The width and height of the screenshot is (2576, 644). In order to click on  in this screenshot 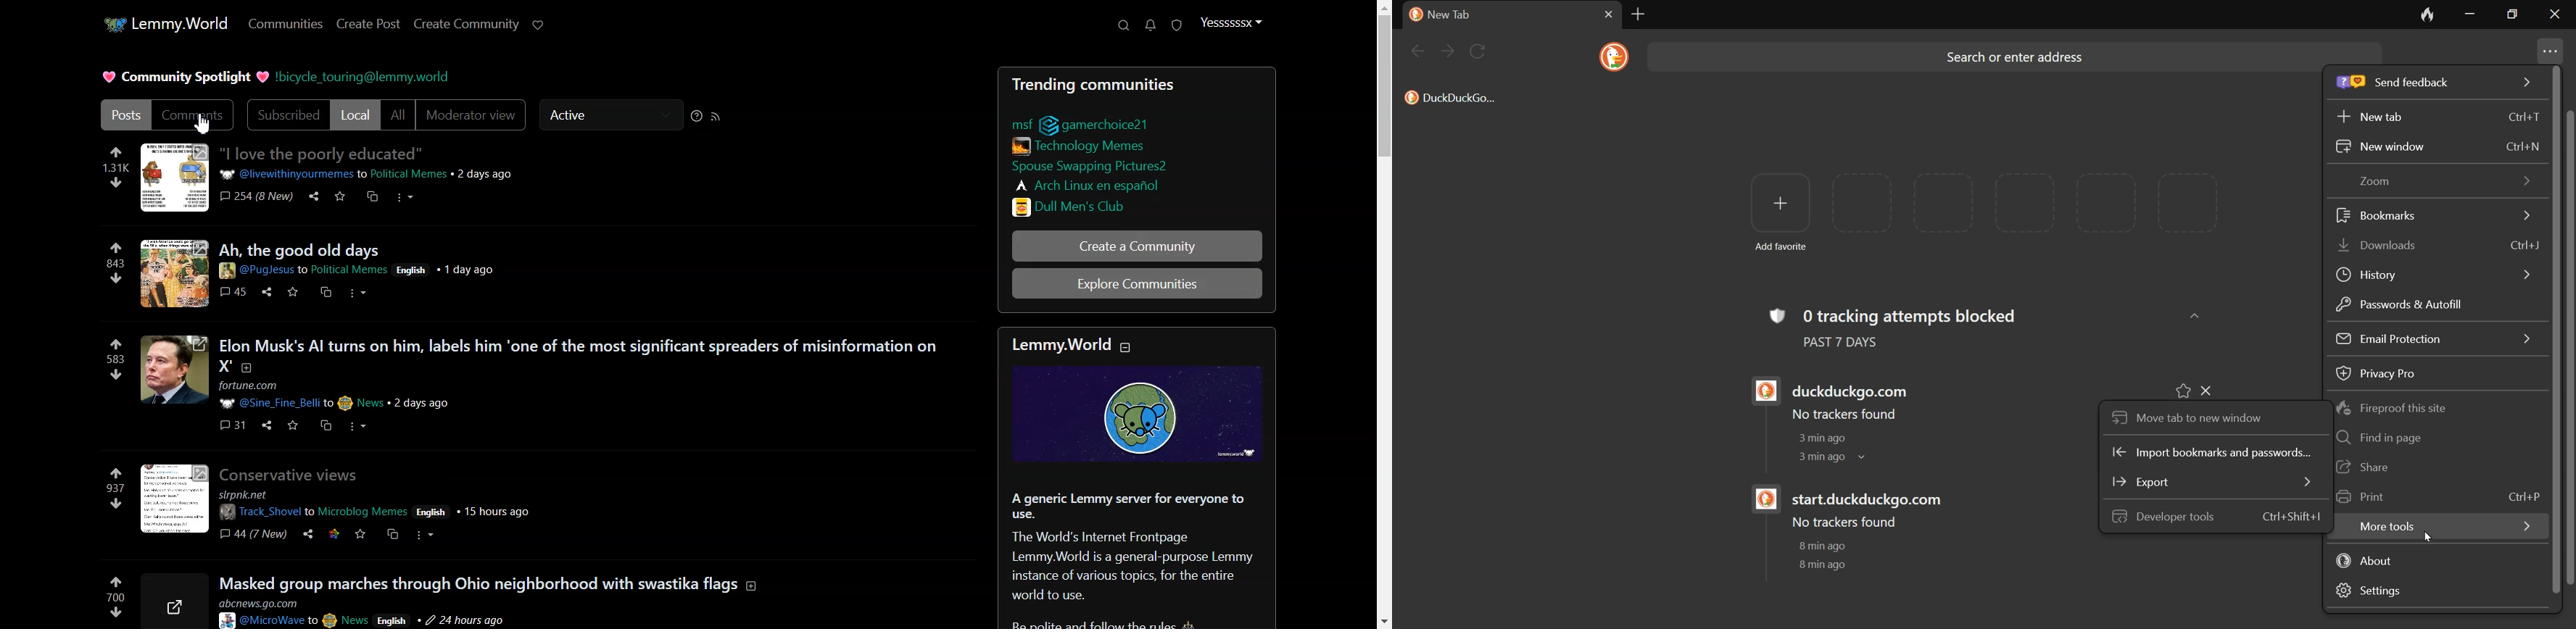, I will do `click(178, 602)`.